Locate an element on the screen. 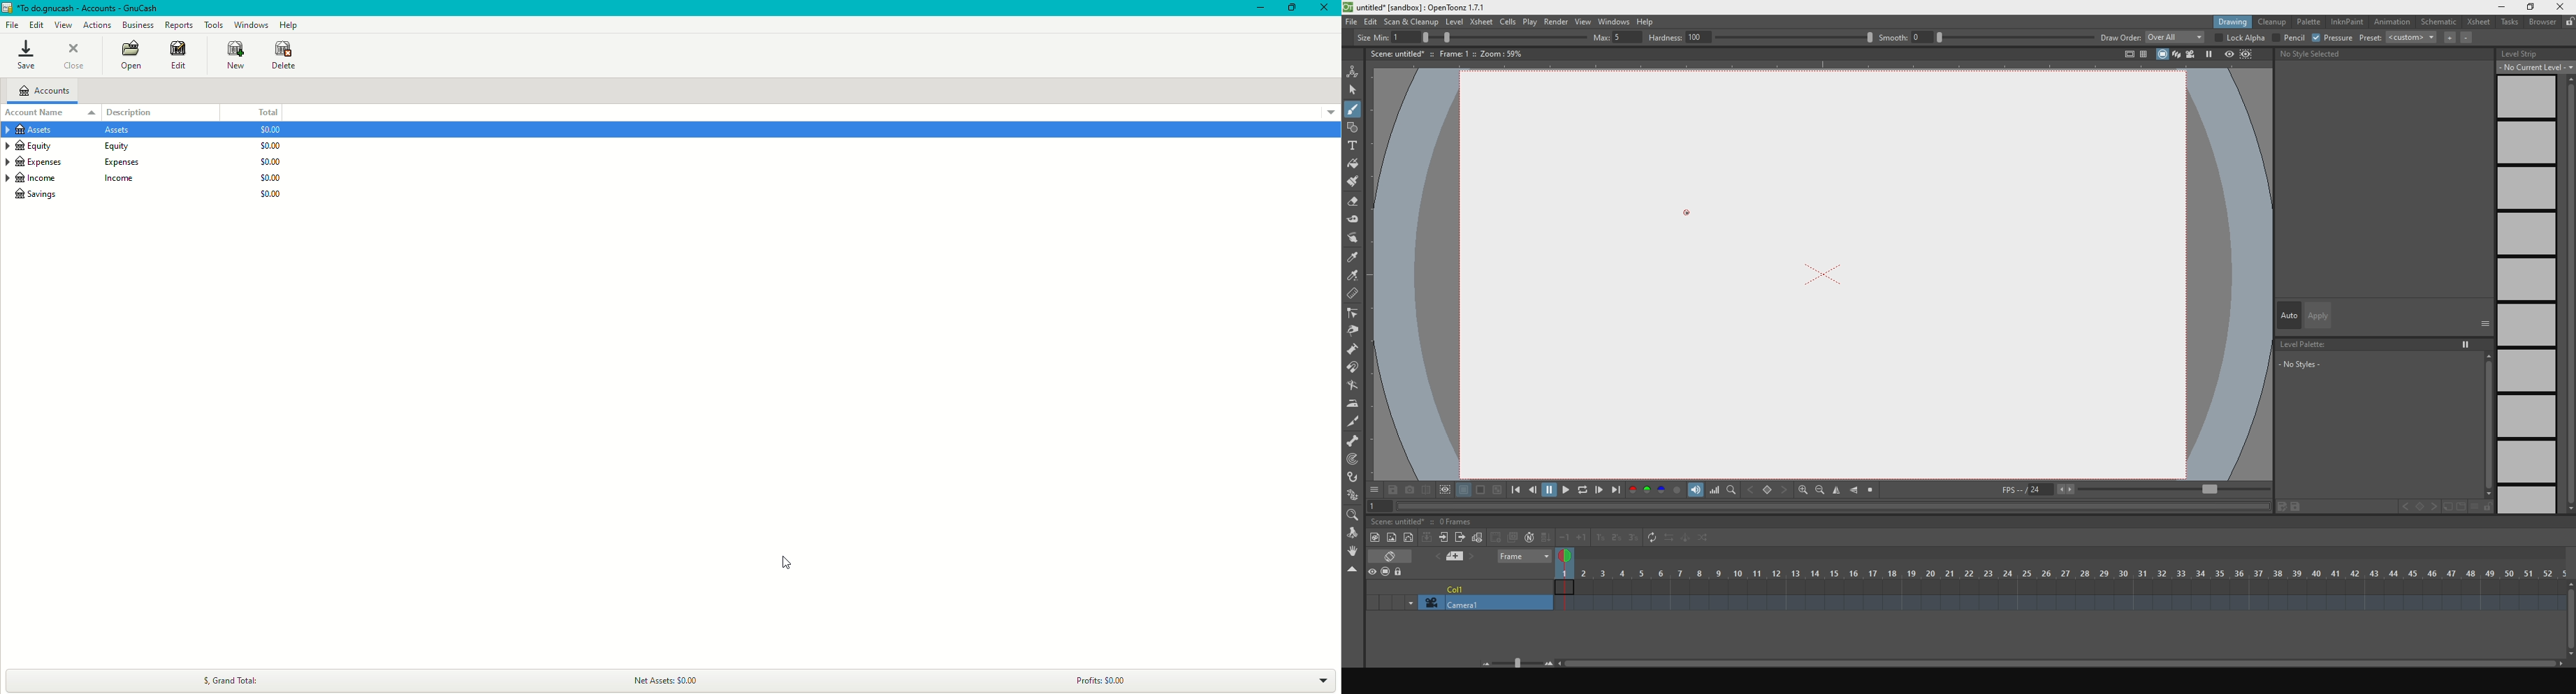  xsheet is located at coordinates (2480, 22).